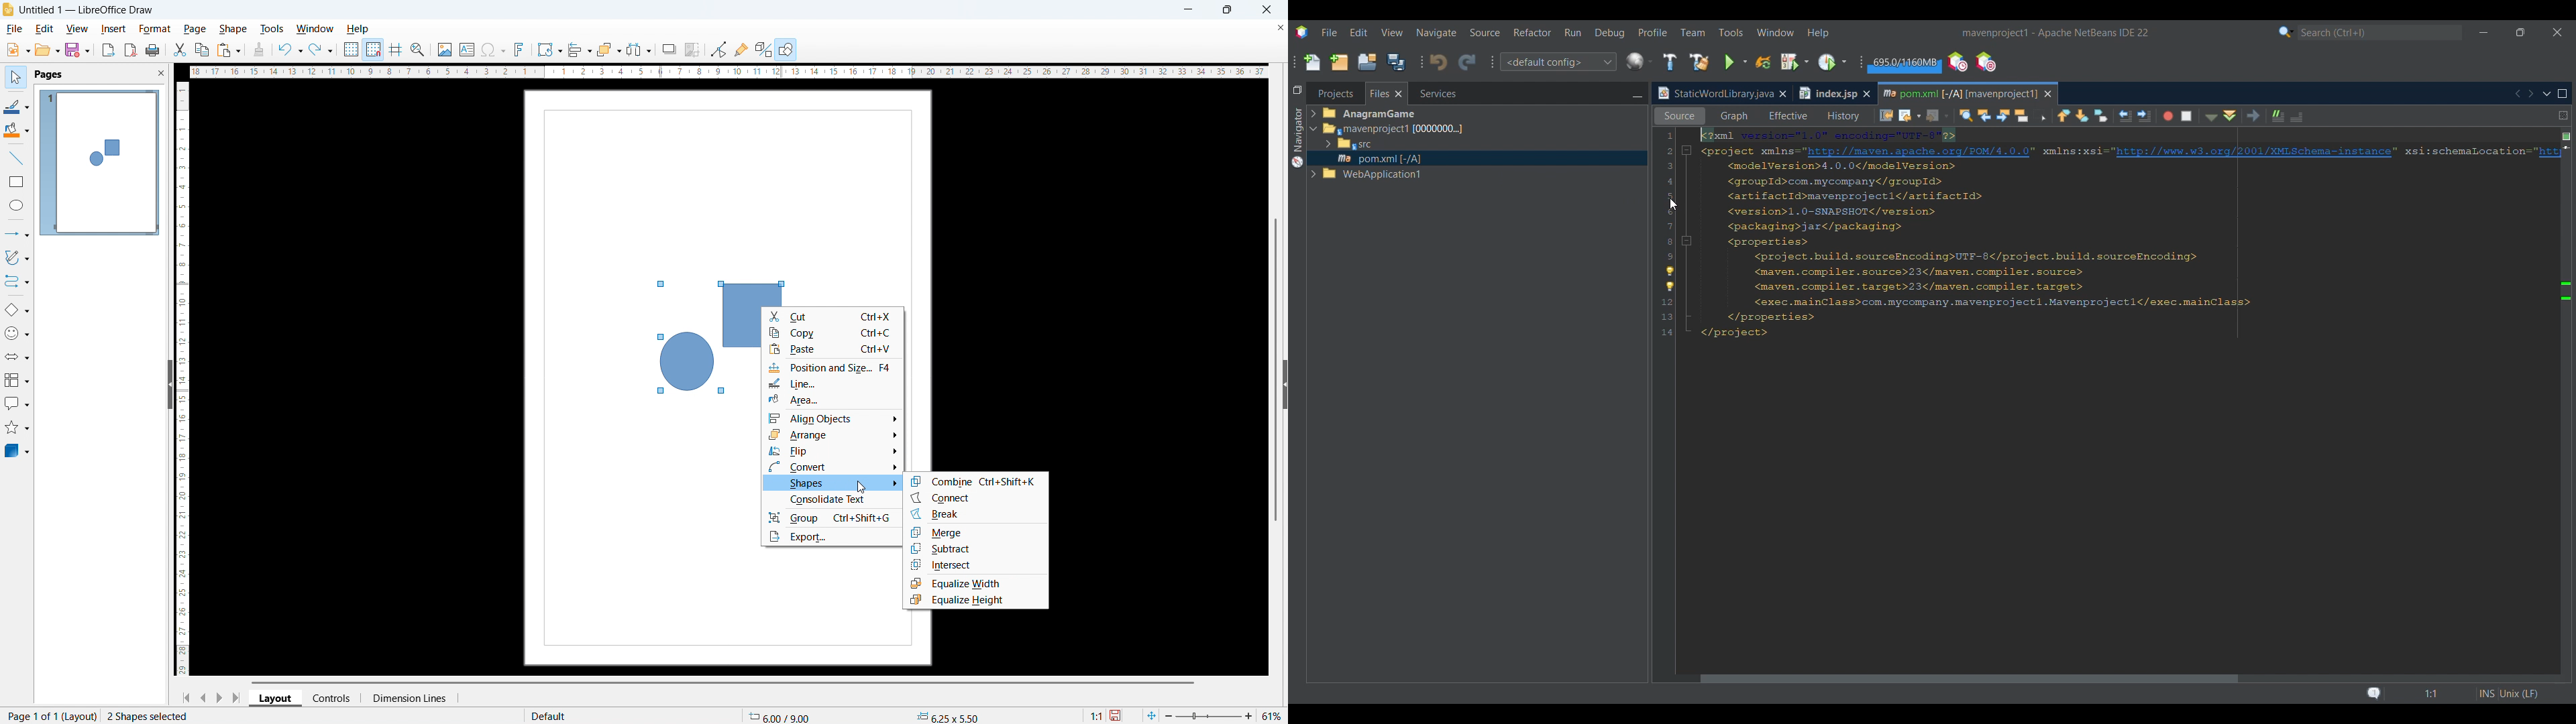 The height and width of the screenshot is (728, 2576). Describe the element at coordinates (408, 699) in the screenshot. I see `dimension lines` at that location.